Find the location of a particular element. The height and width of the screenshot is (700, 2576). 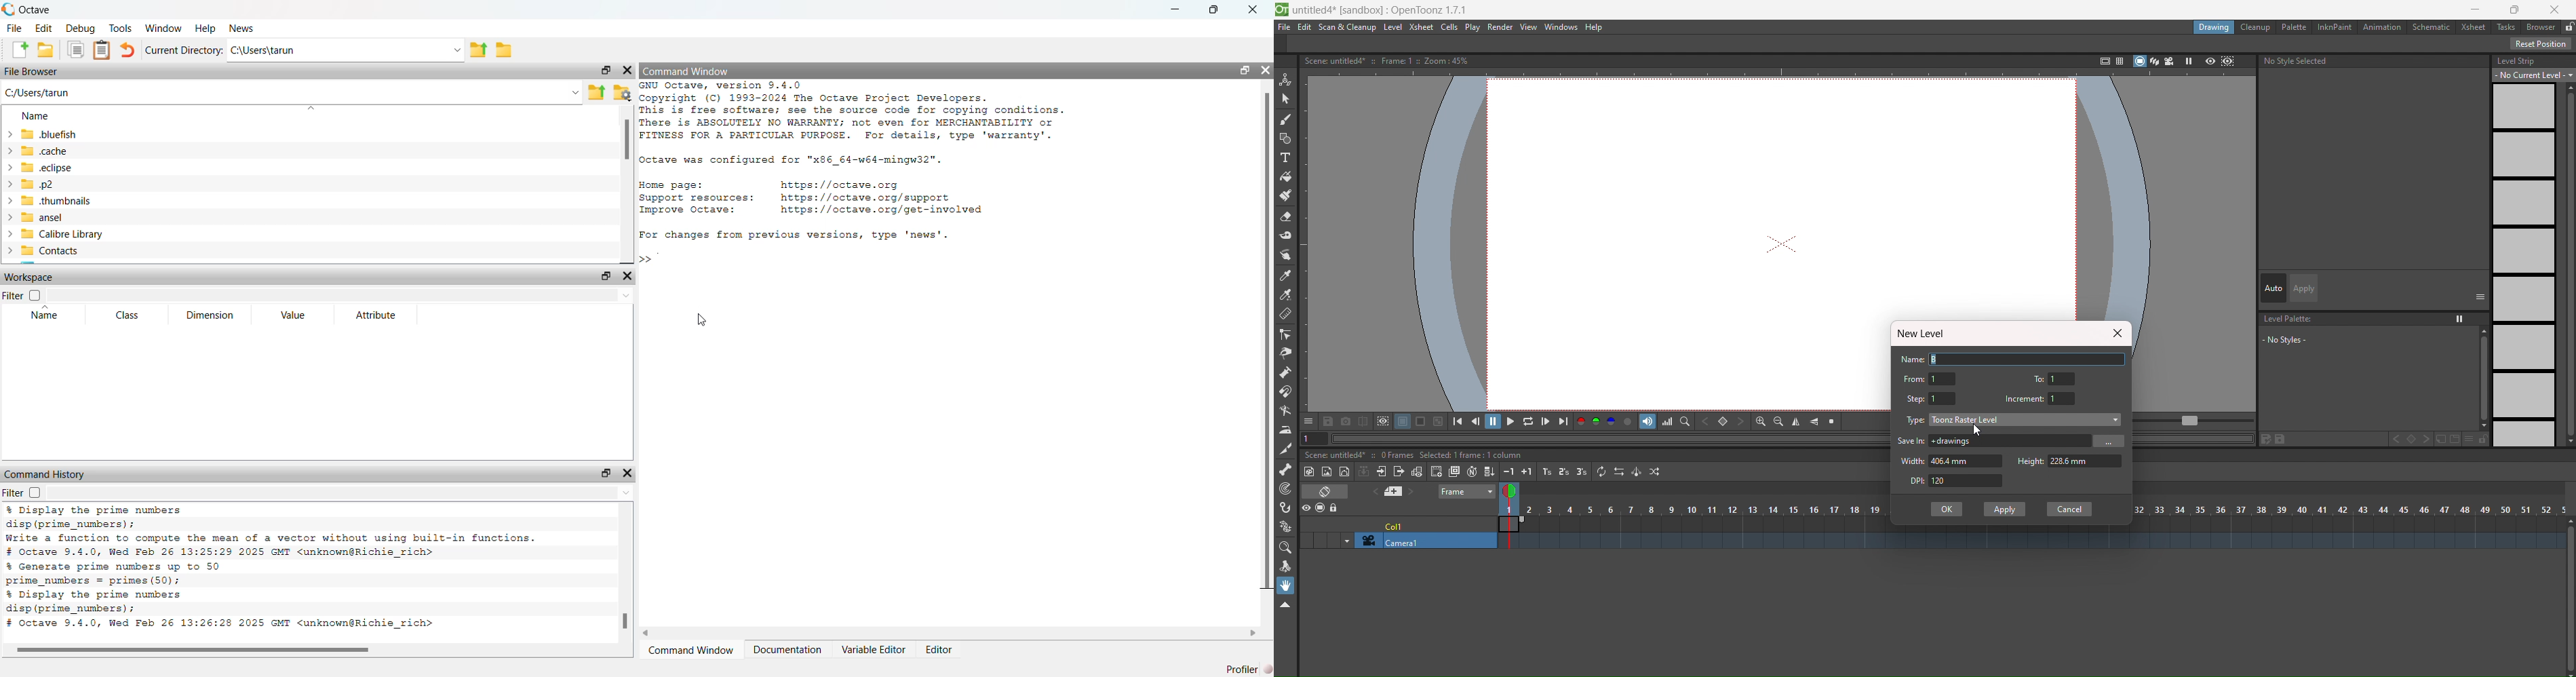

add new memo is located at coordinates (1397, 491).